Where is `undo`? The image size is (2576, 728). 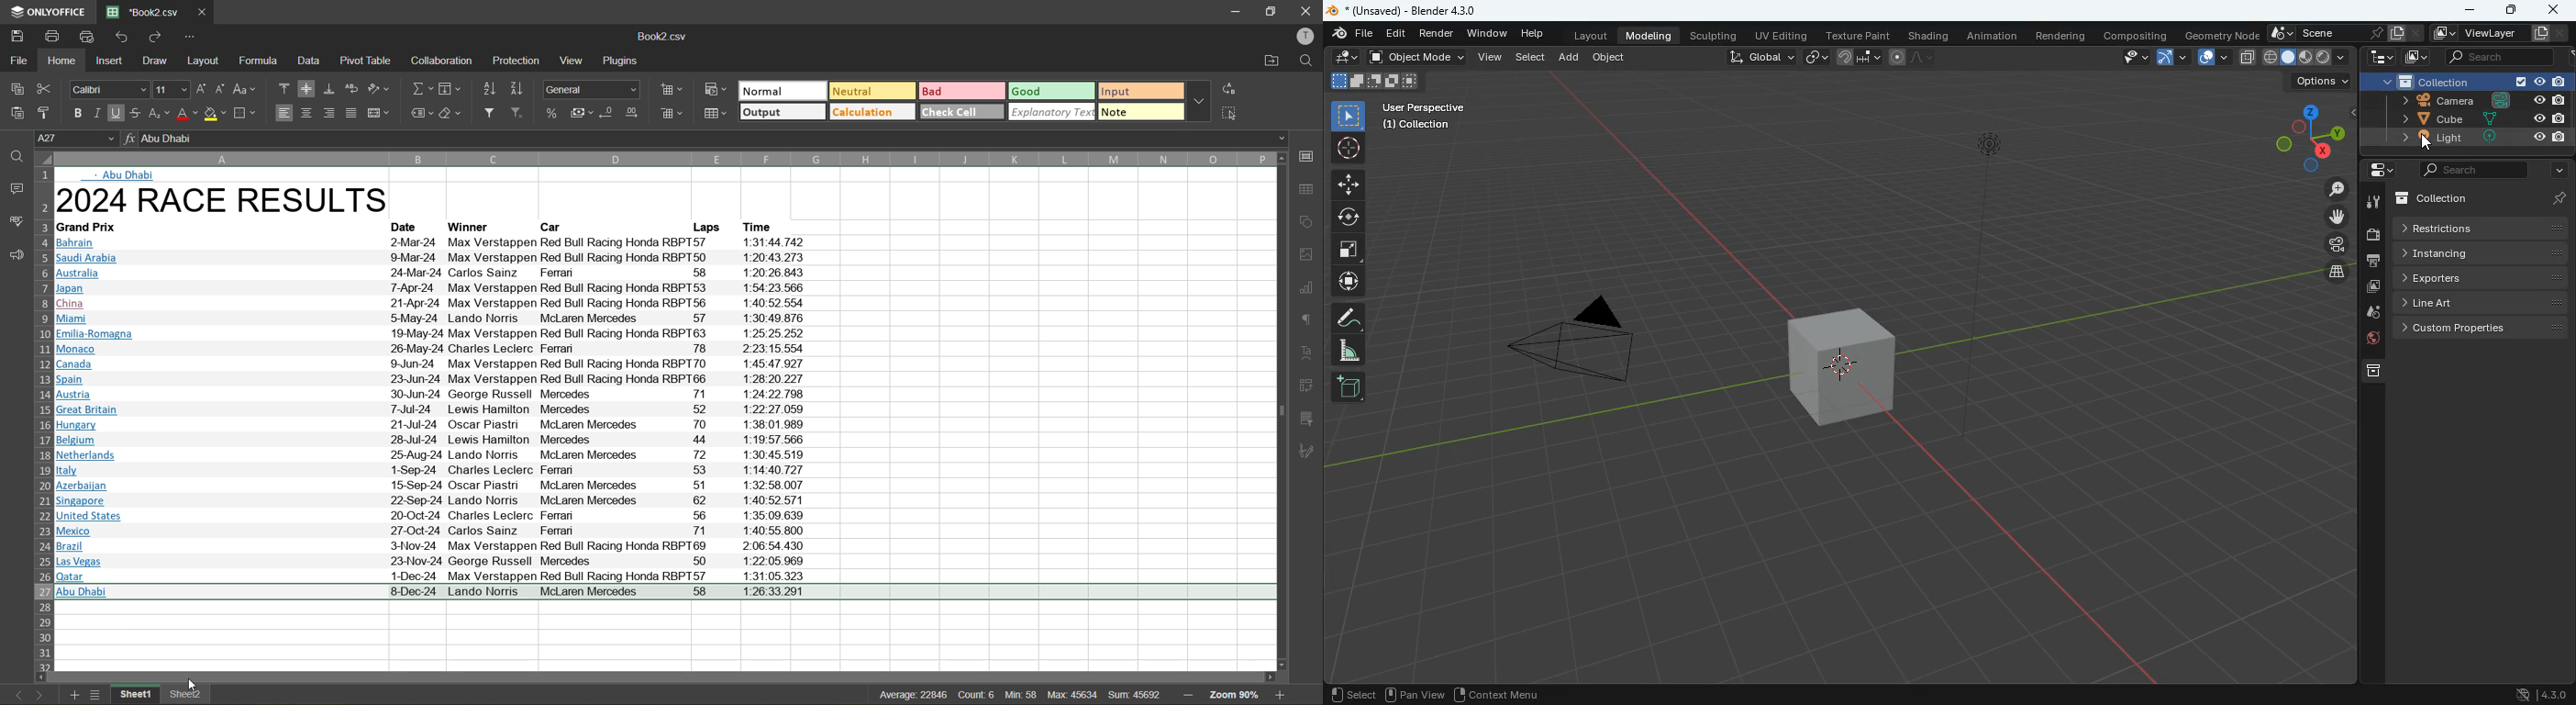
undo is located at coordinates (121, 37).